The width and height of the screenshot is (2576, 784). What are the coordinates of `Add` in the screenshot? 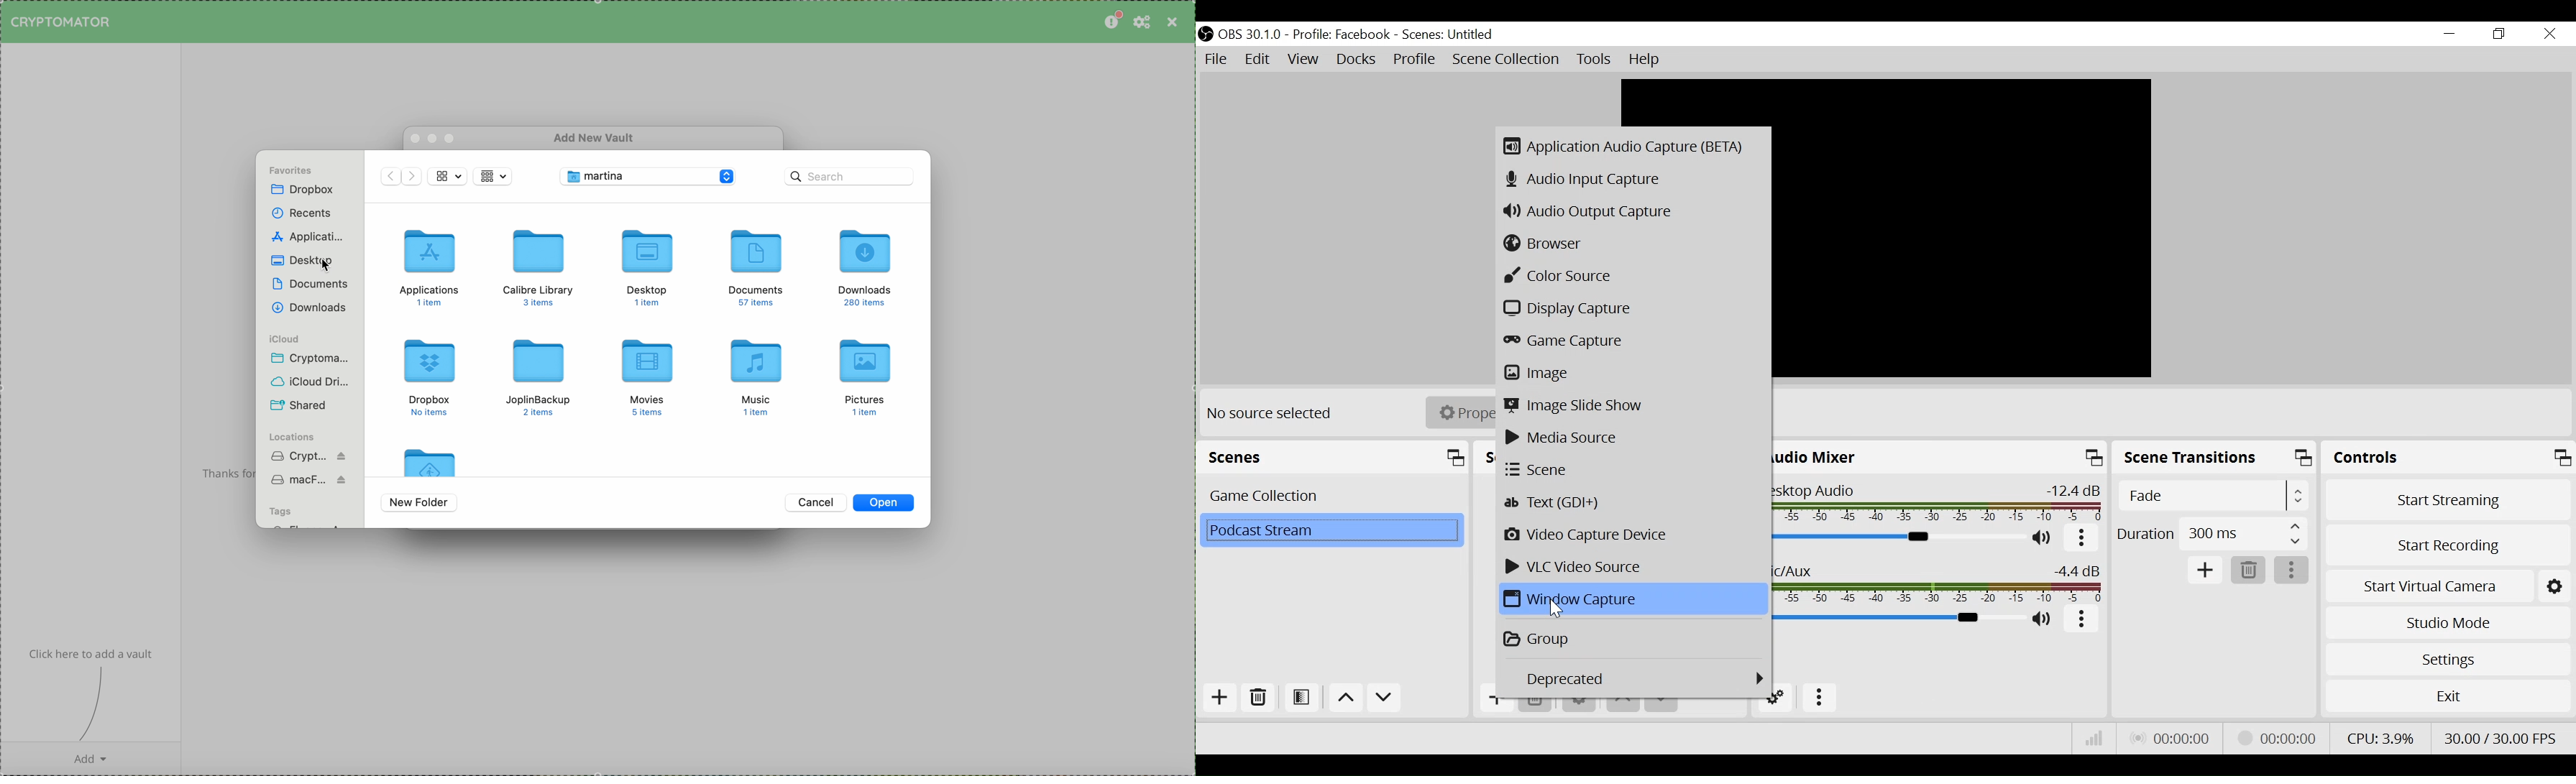 It's located at (1495, 702).